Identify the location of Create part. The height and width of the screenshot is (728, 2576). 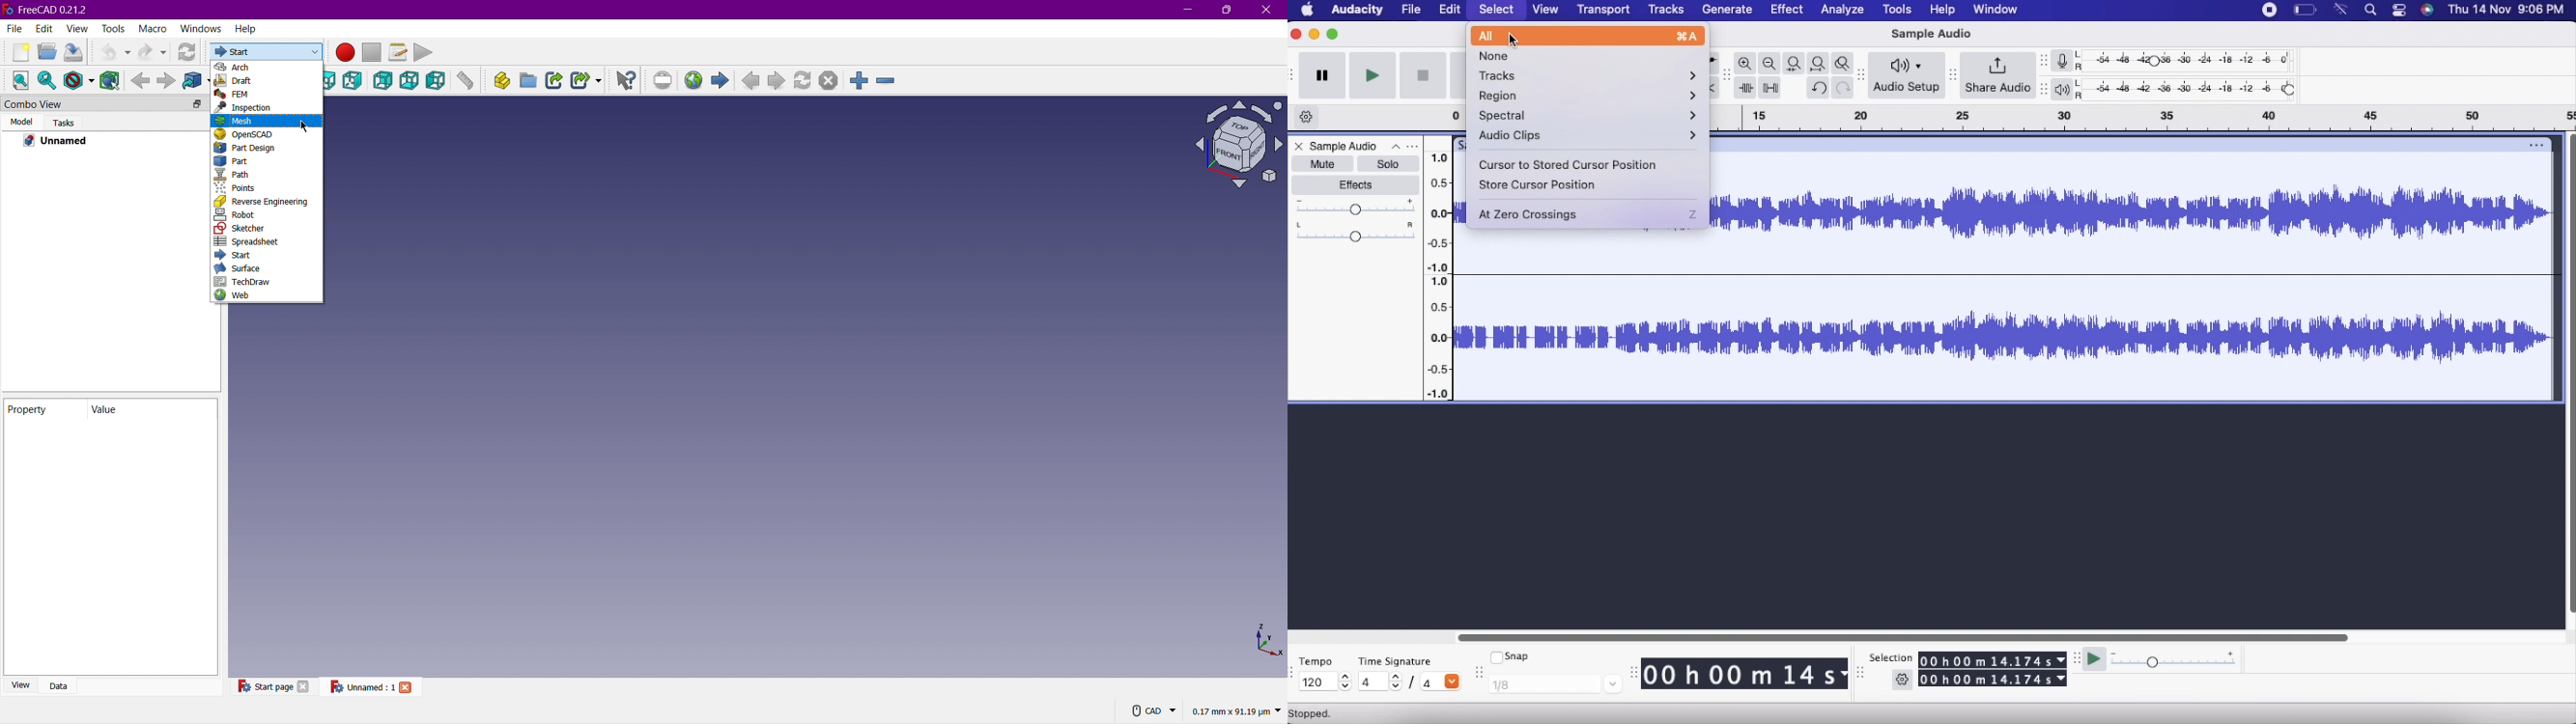
(498, 82).